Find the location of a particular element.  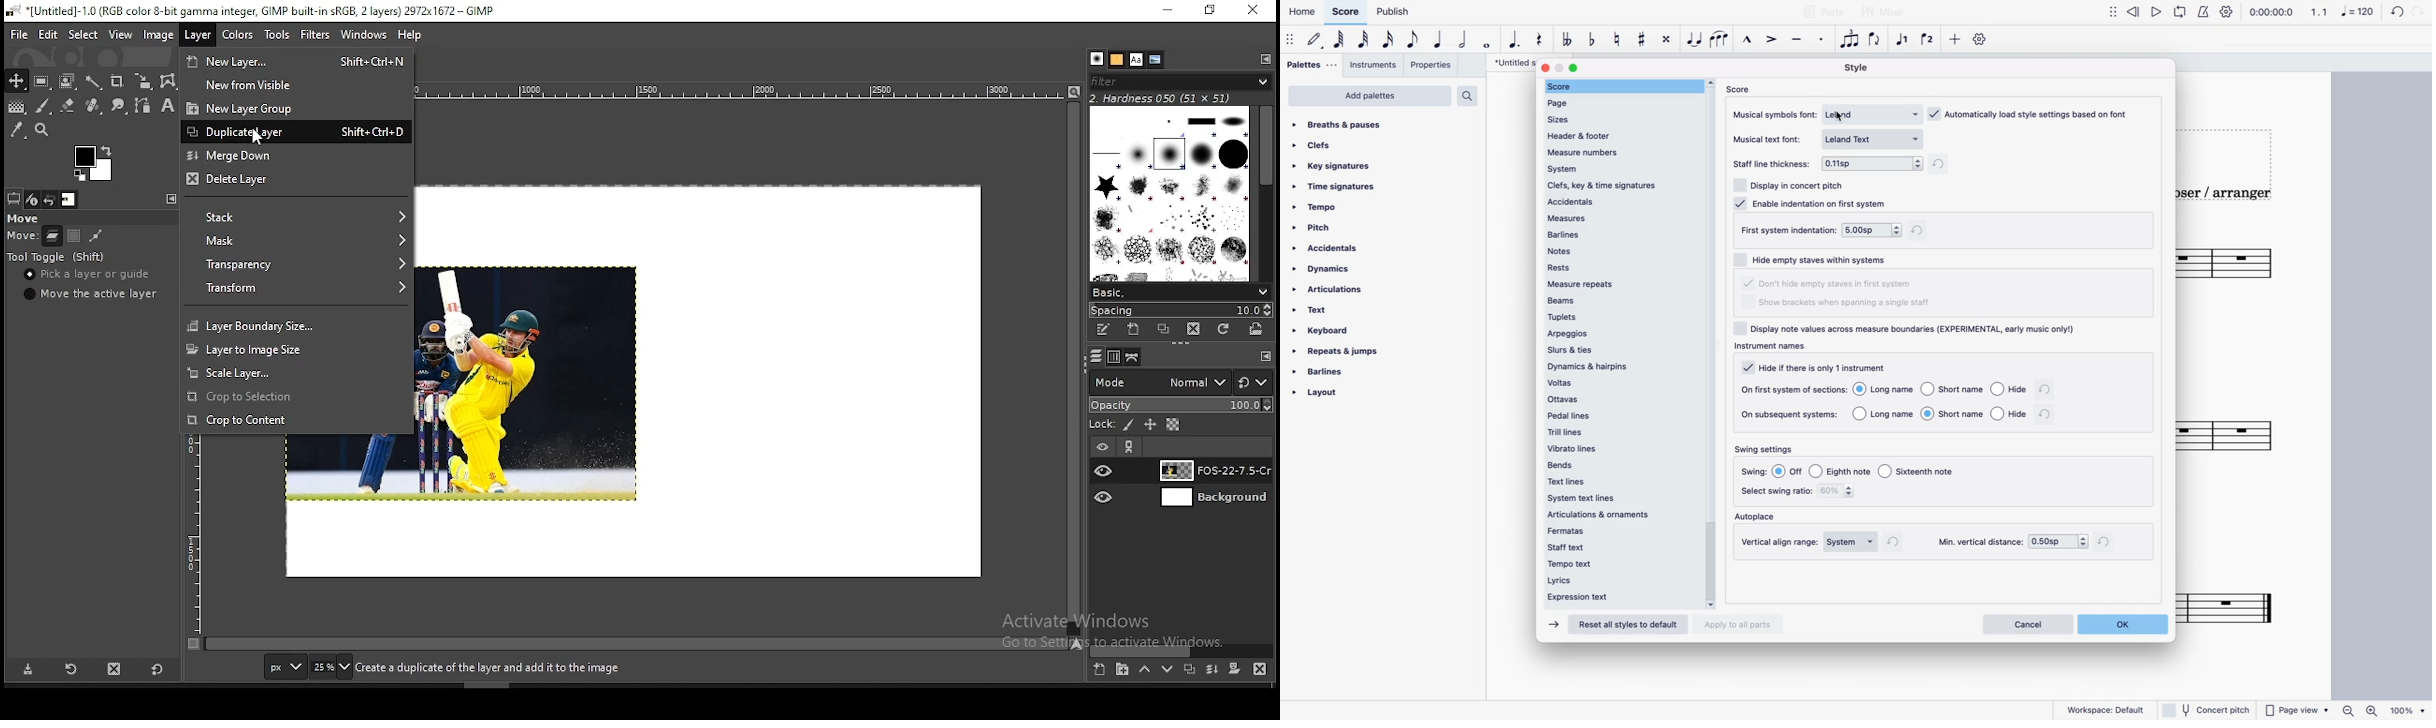

Score is located at coordinates (2238, 610).